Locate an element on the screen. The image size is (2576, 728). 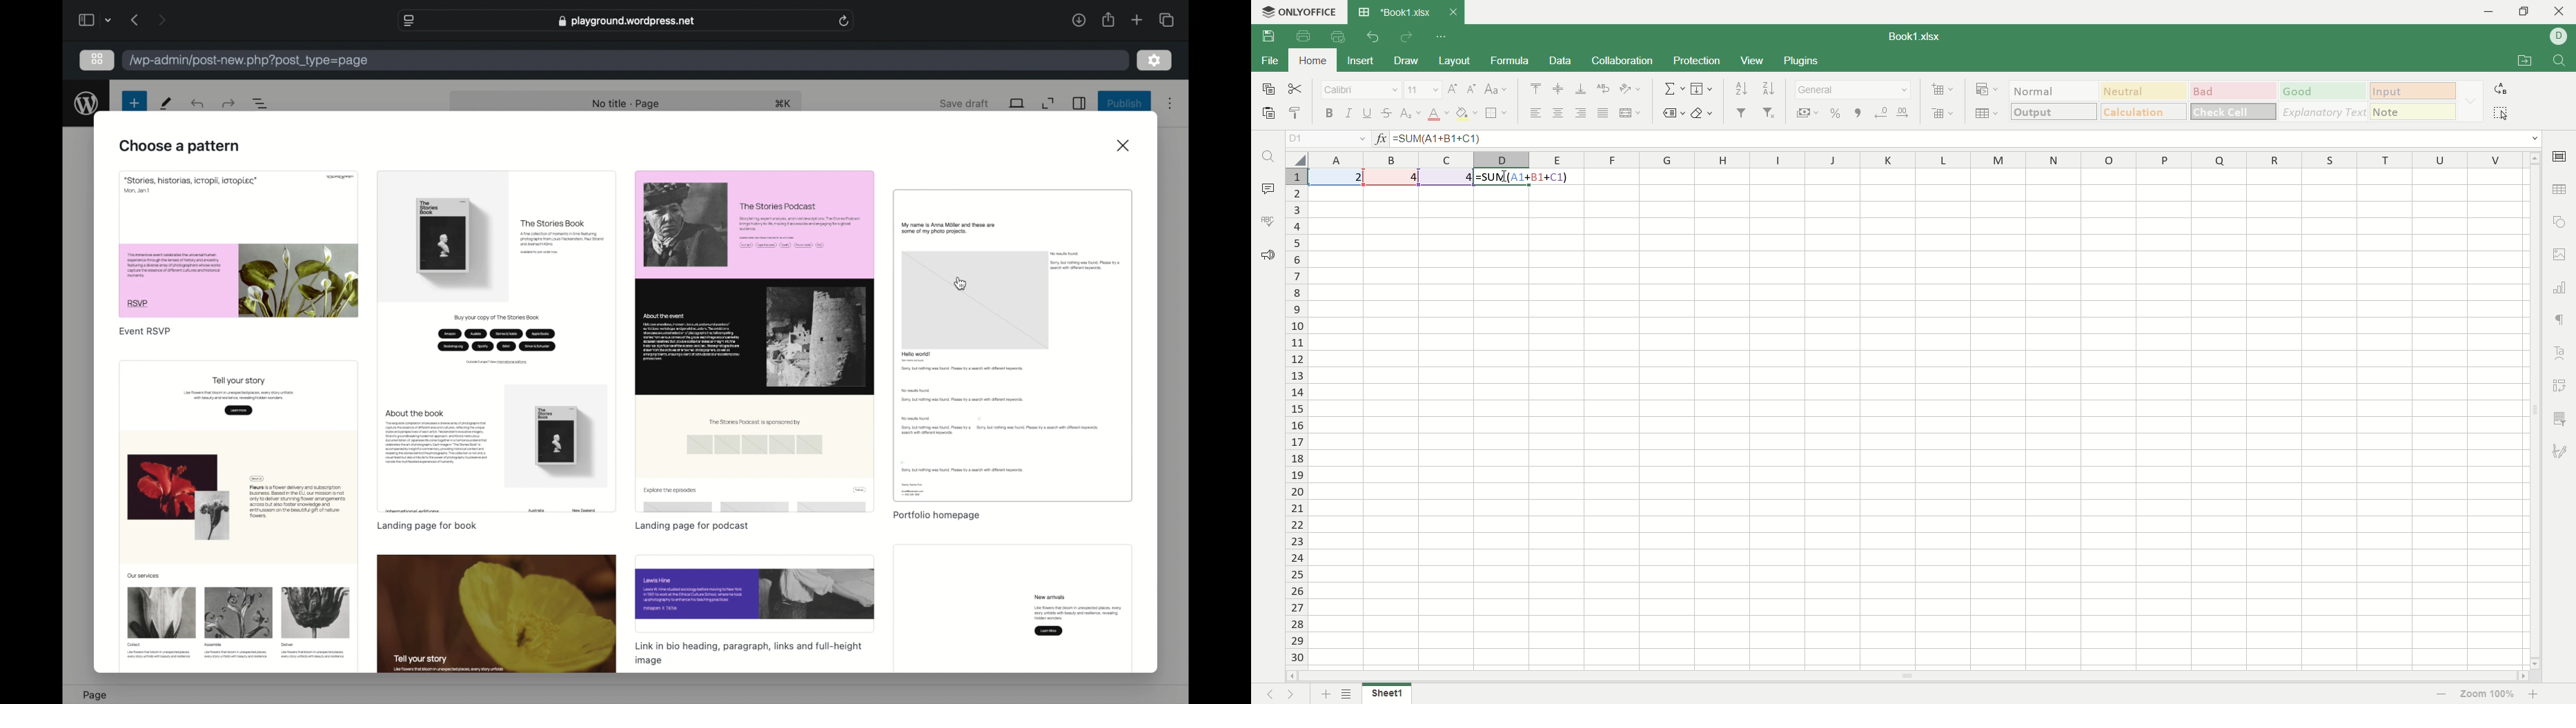
subscript/superscript is located at coordinates (1410, 114).